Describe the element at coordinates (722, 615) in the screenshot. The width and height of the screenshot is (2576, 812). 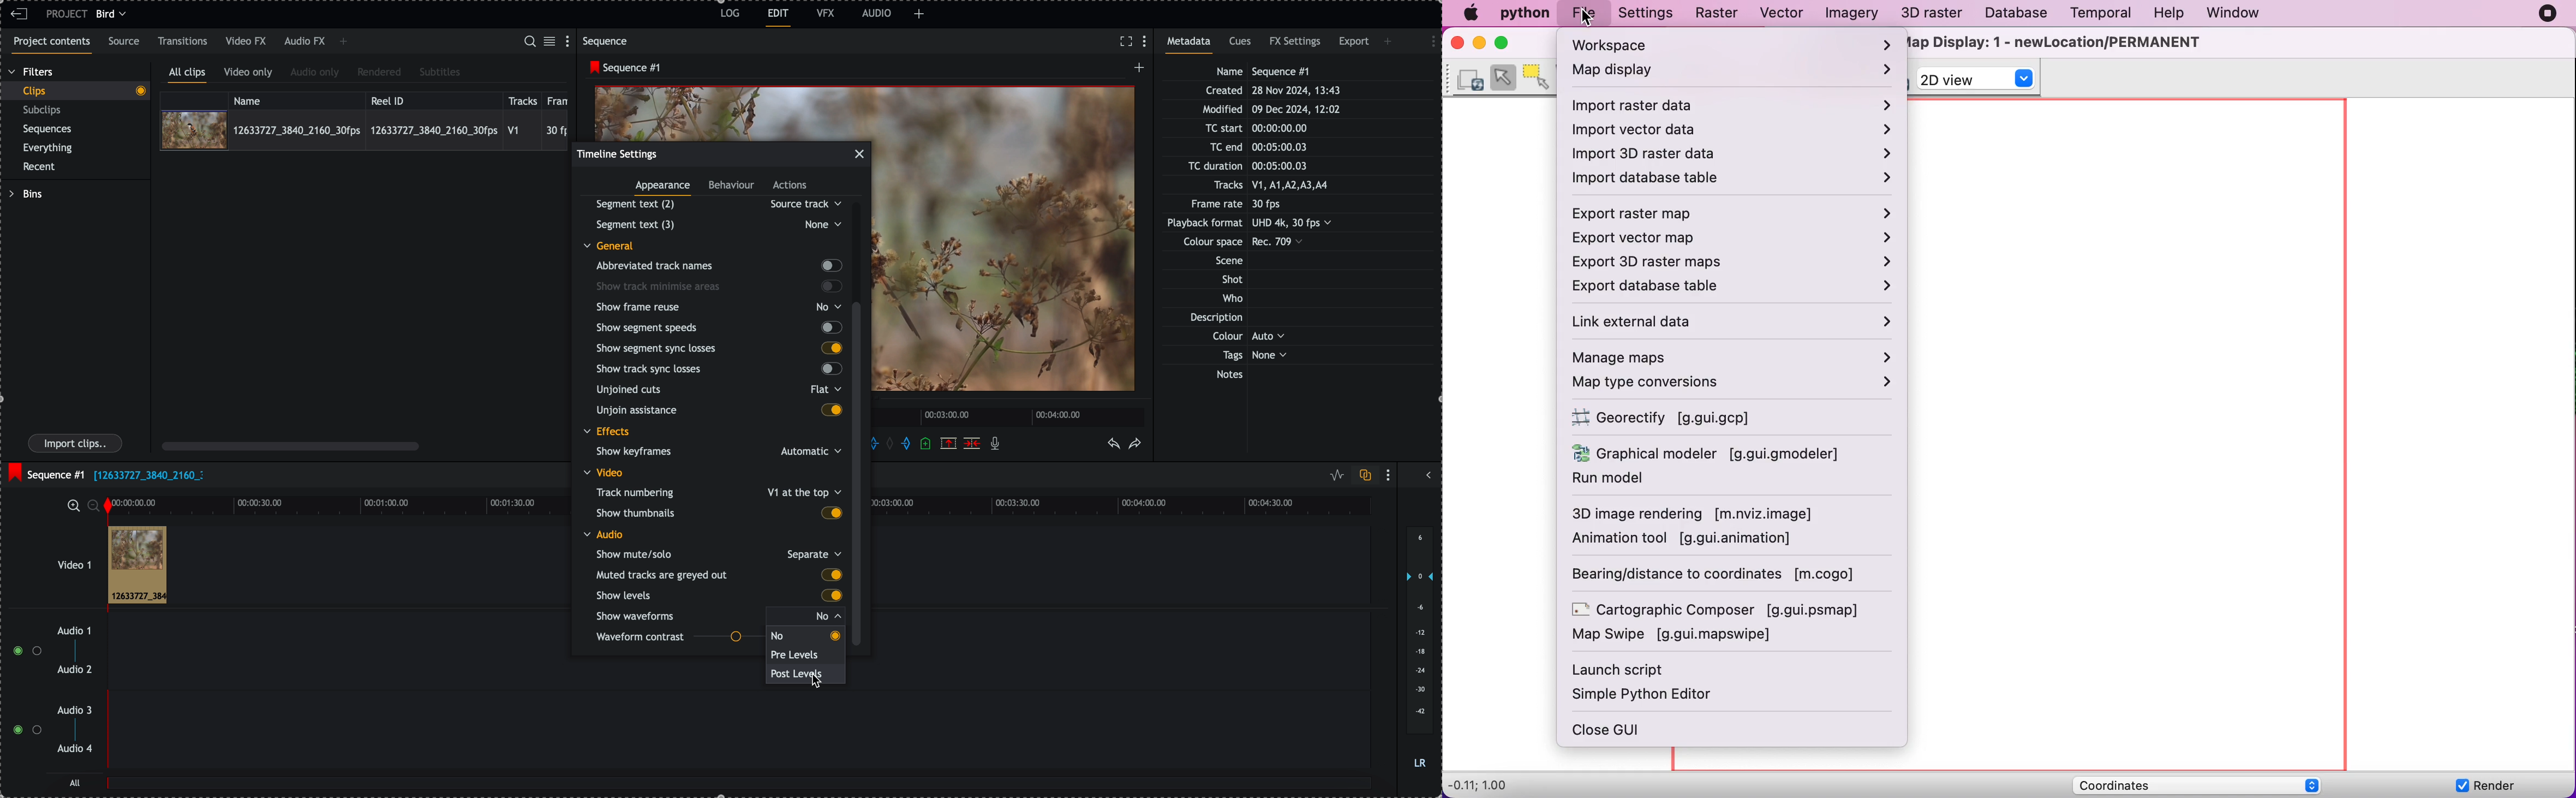
I see `click on show waveforms options` at that location.